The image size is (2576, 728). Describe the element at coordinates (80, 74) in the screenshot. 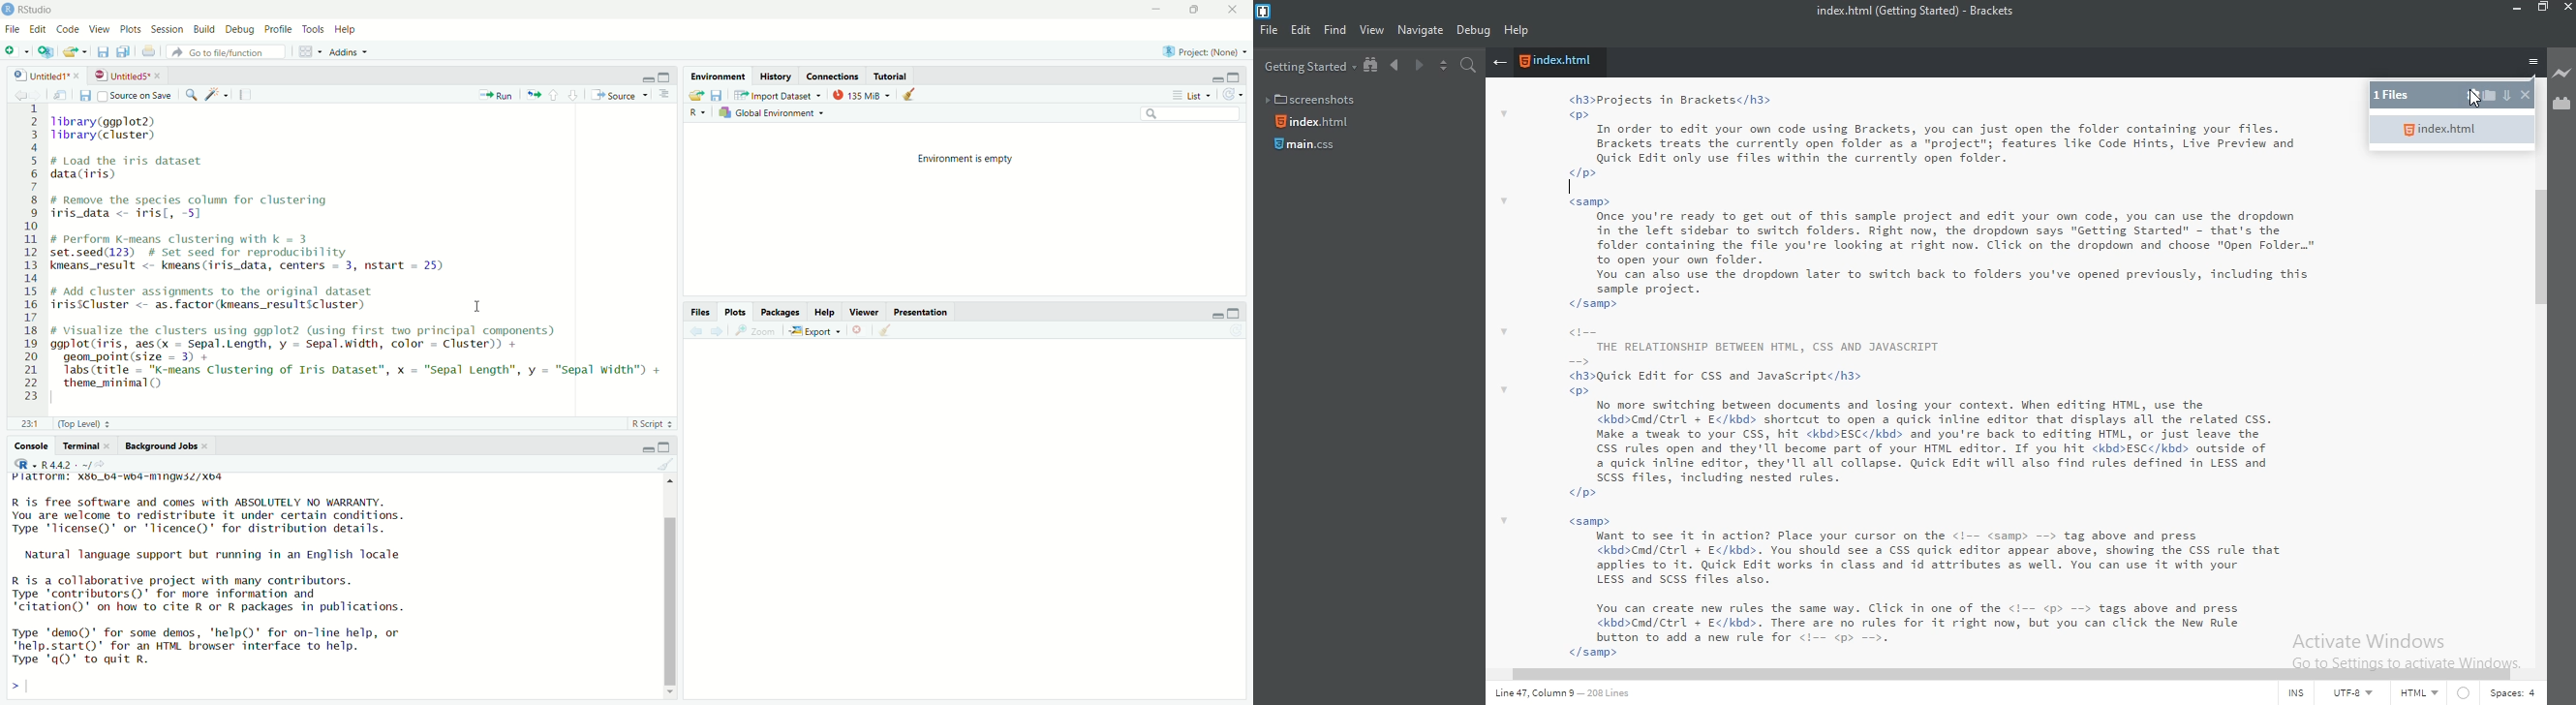

I see `close` at that location.